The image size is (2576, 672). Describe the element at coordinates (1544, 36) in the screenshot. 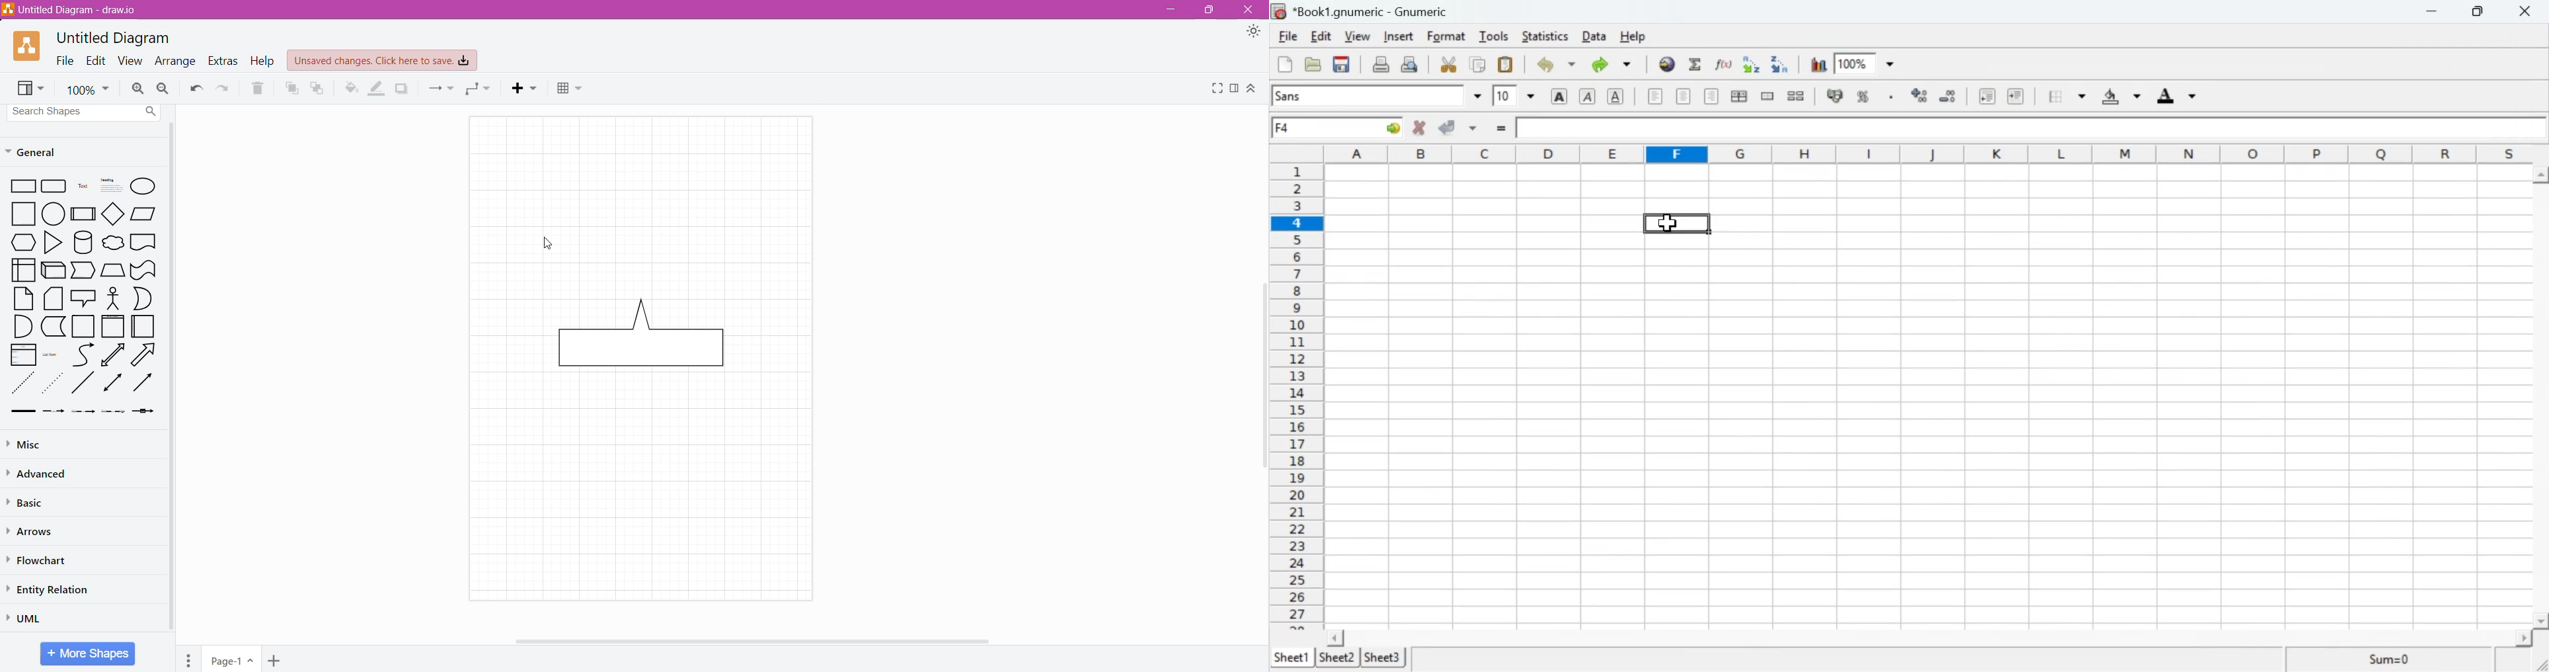

I see `Statistics` at that location.